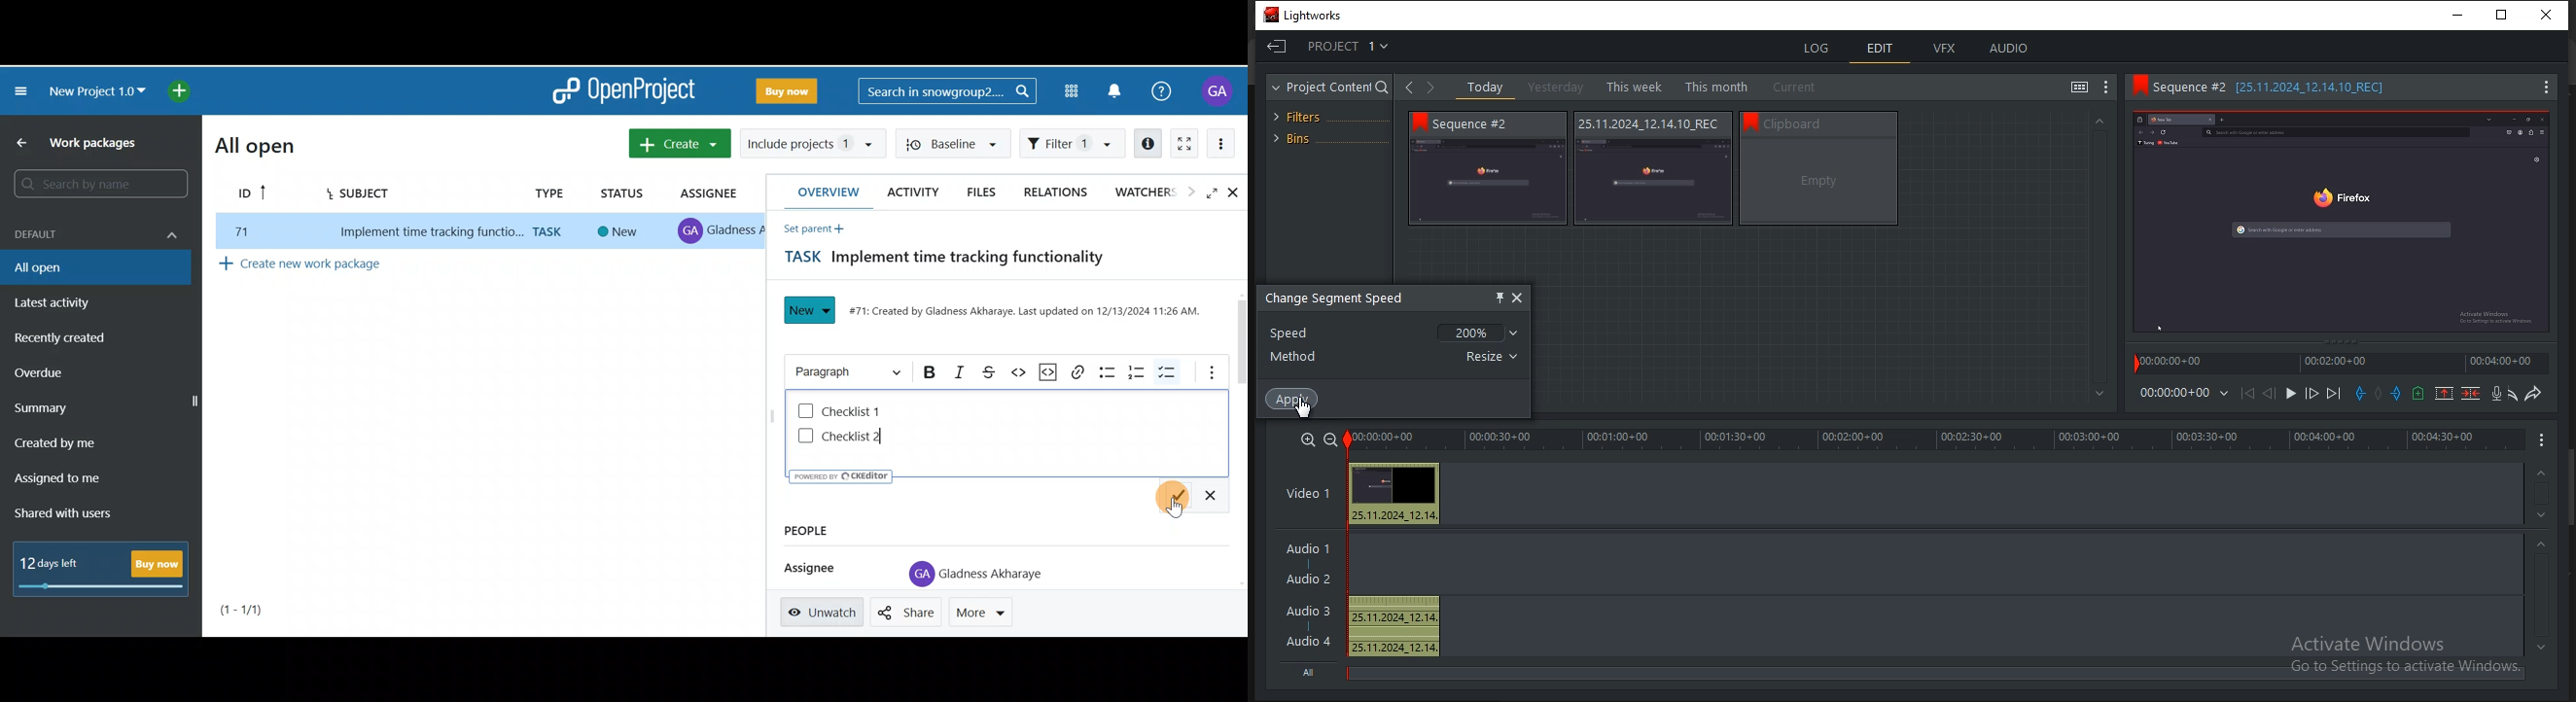 This screenshot has height=728, width=2576. I want to click on Back, so click(1409, 88).